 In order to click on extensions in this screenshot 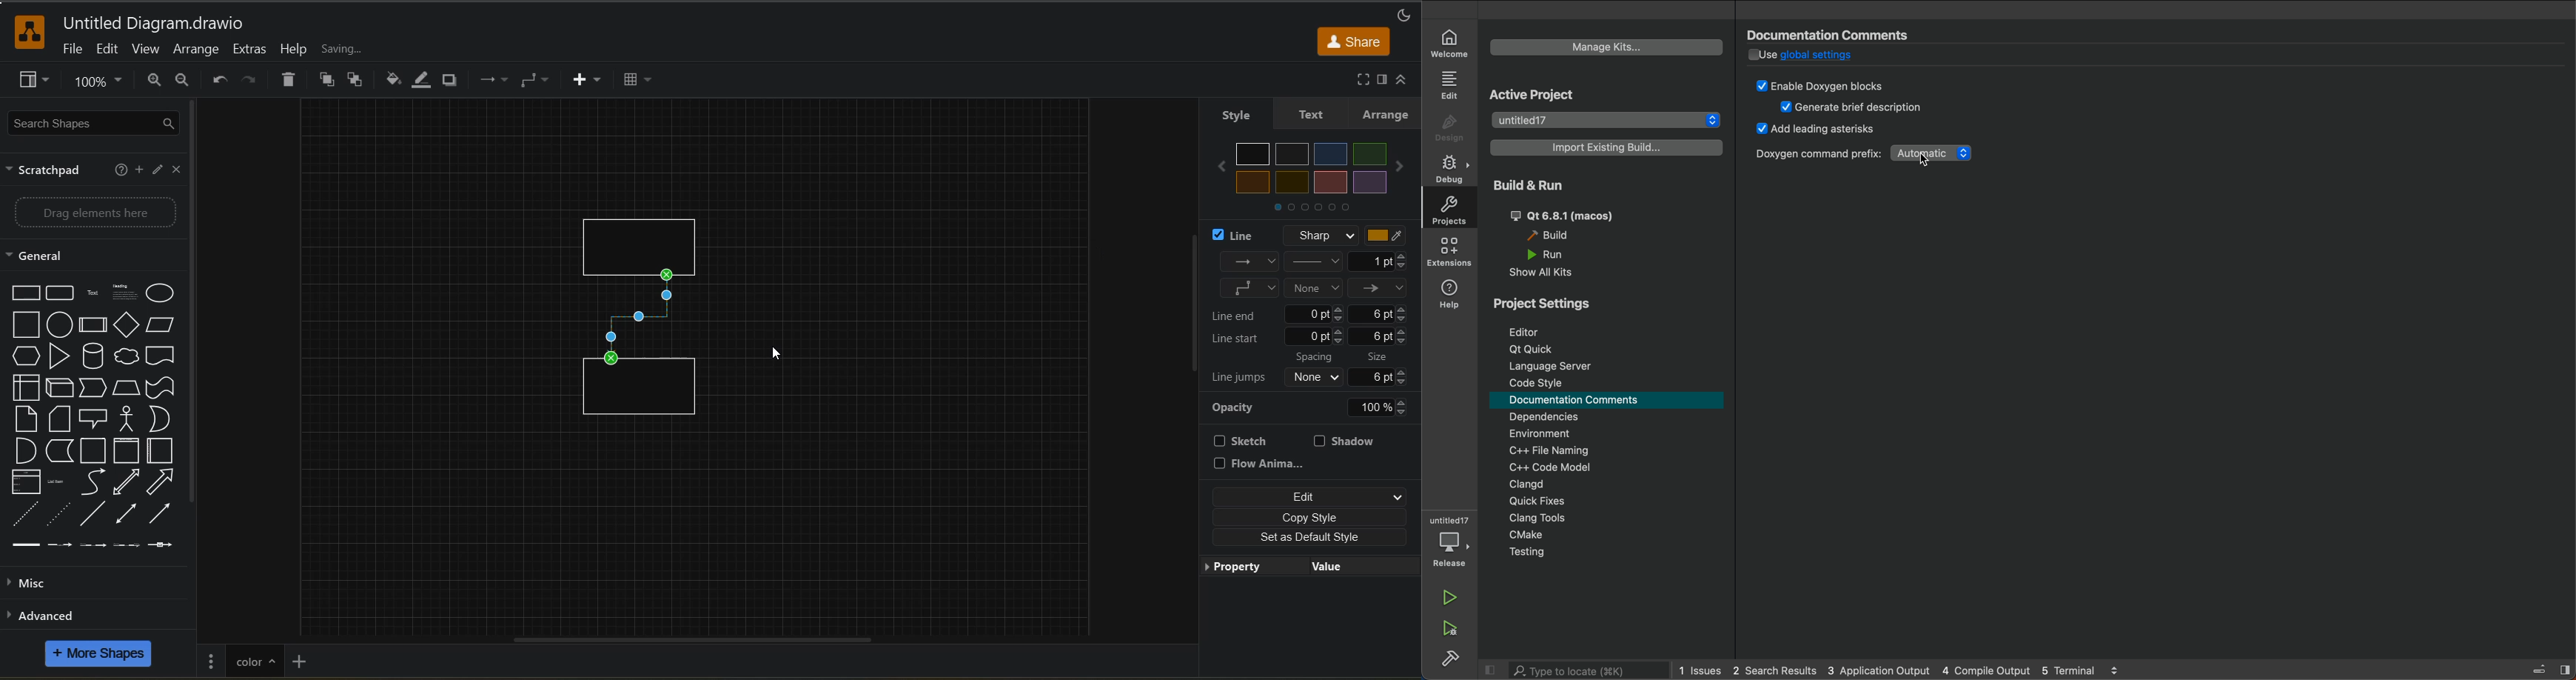, I will do `click(1451, 254)`.